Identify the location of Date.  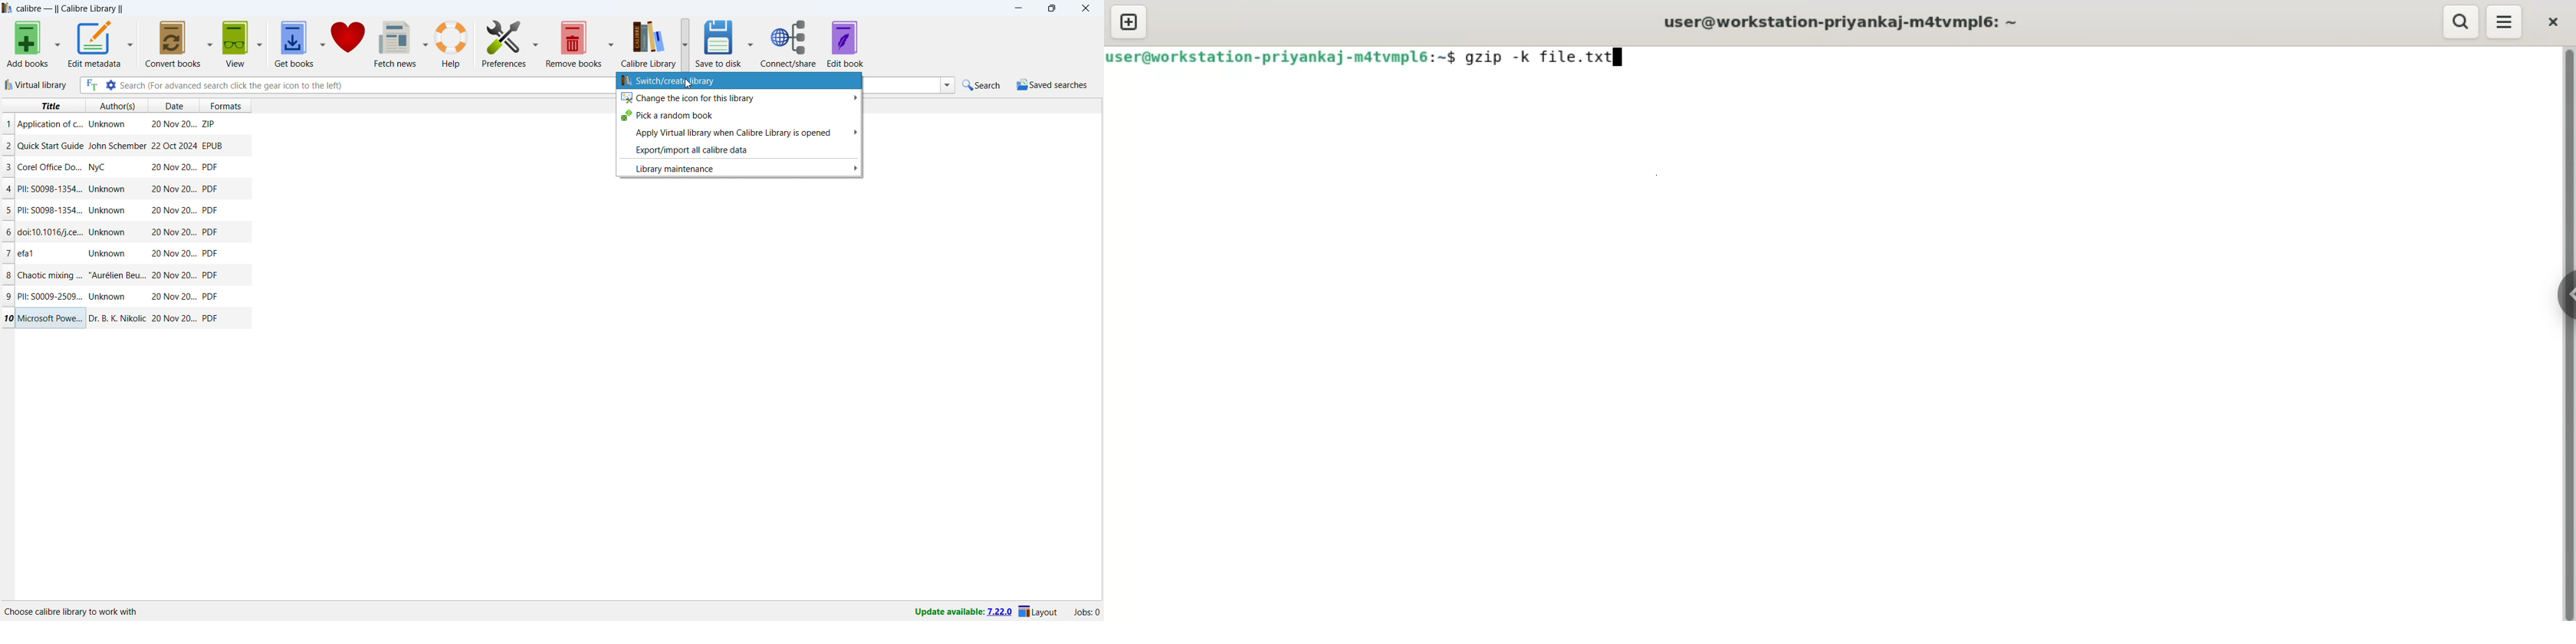
(174, 189).